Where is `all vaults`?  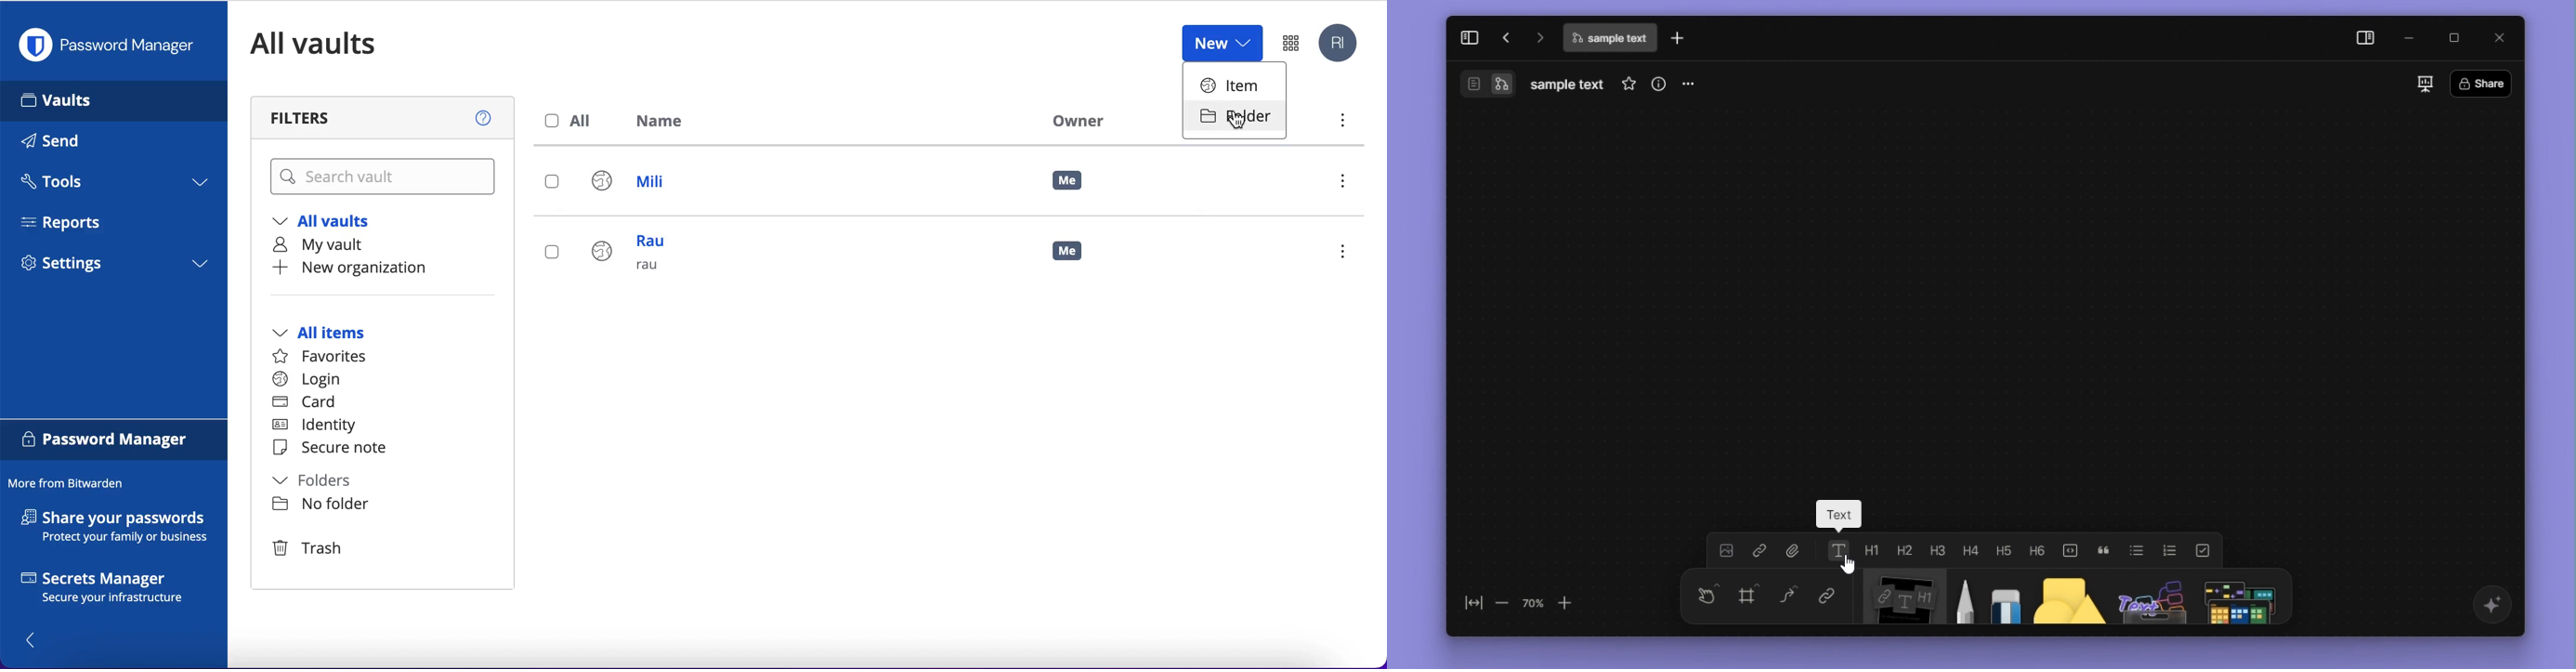
all vaults is located at coordinates (330, 43).